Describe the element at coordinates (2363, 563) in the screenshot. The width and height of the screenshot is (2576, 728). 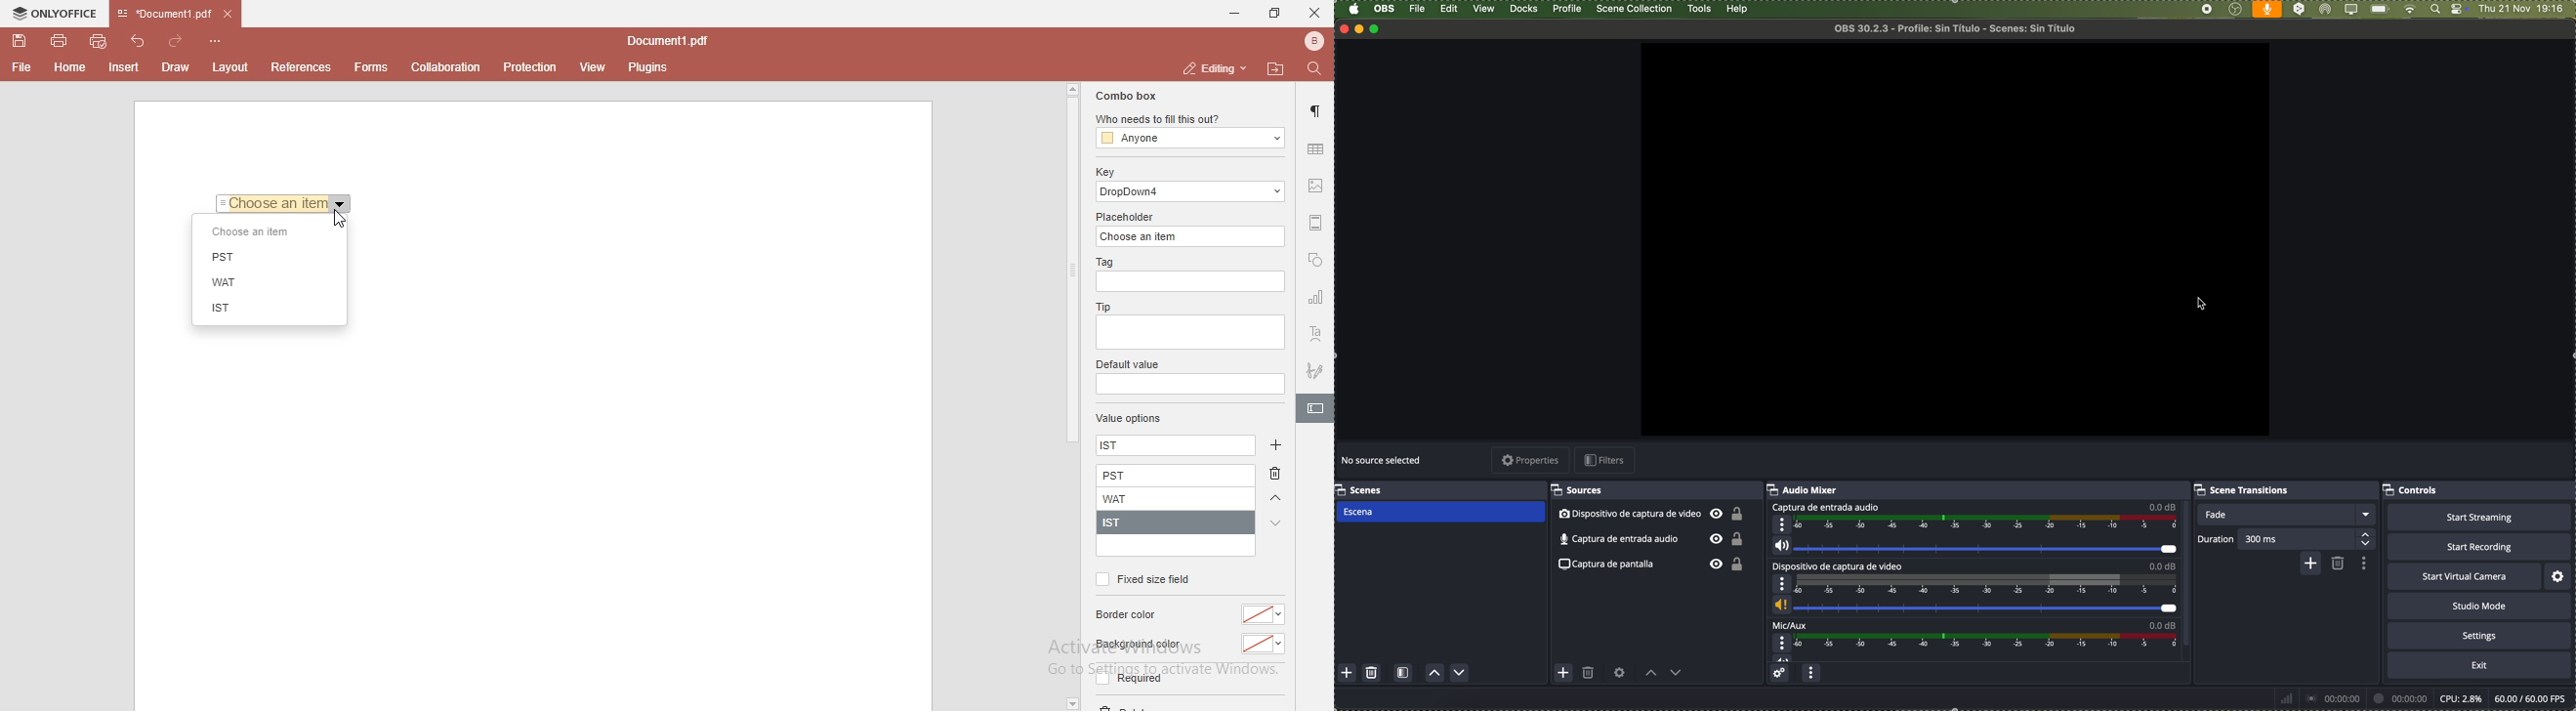
I see `transition properties` at that location.